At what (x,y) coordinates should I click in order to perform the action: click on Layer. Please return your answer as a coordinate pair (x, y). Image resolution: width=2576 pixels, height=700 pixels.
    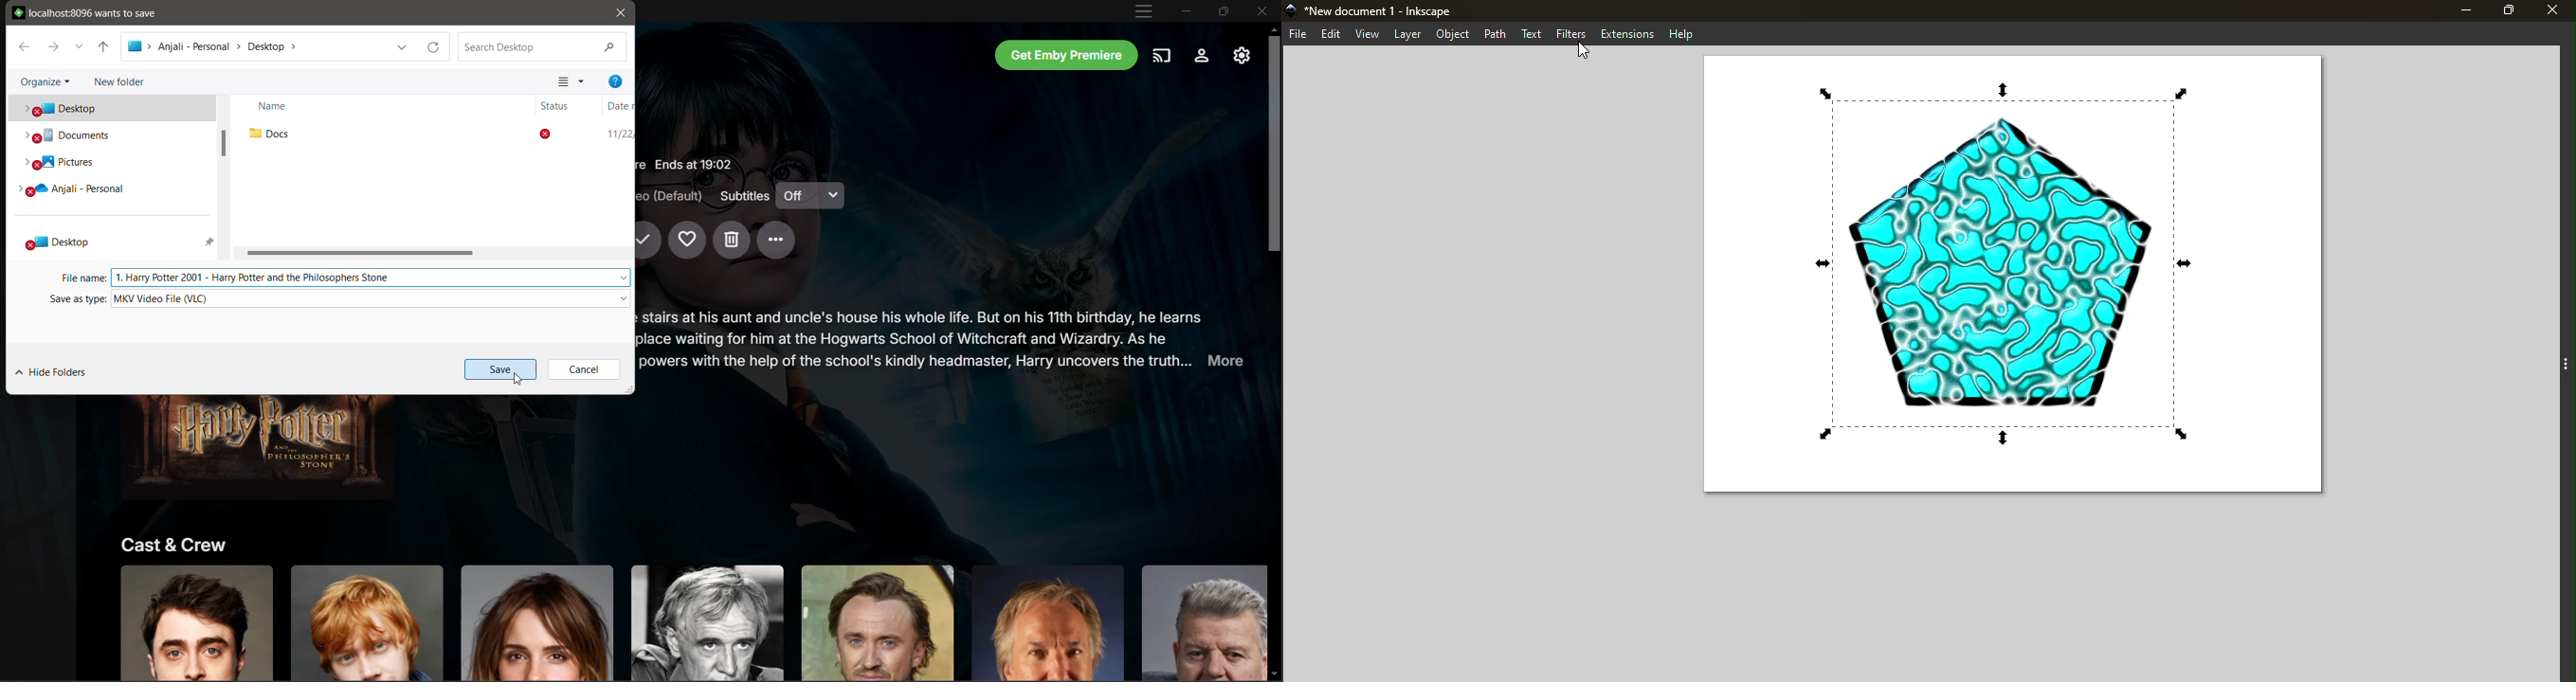
    Looking at the image, I should click on (1407, 35).